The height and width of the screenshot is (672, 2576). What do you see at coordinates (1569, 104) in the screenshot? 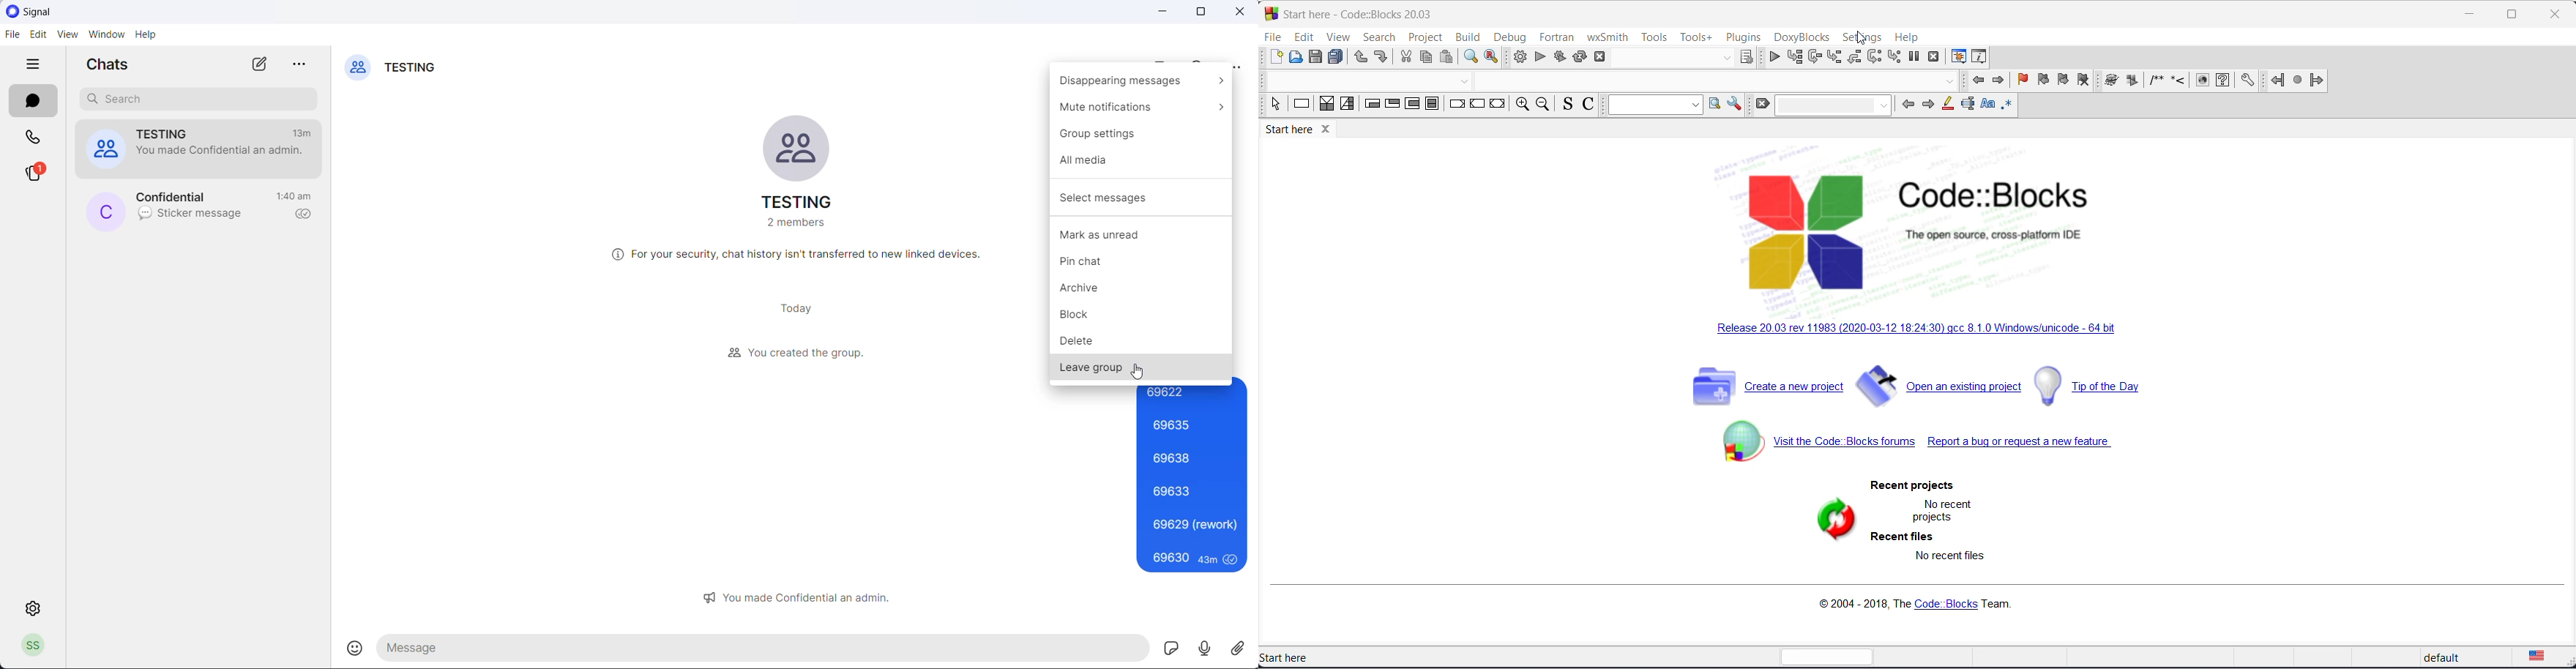
I see `toggle source` at bounding box center [1569, 104].